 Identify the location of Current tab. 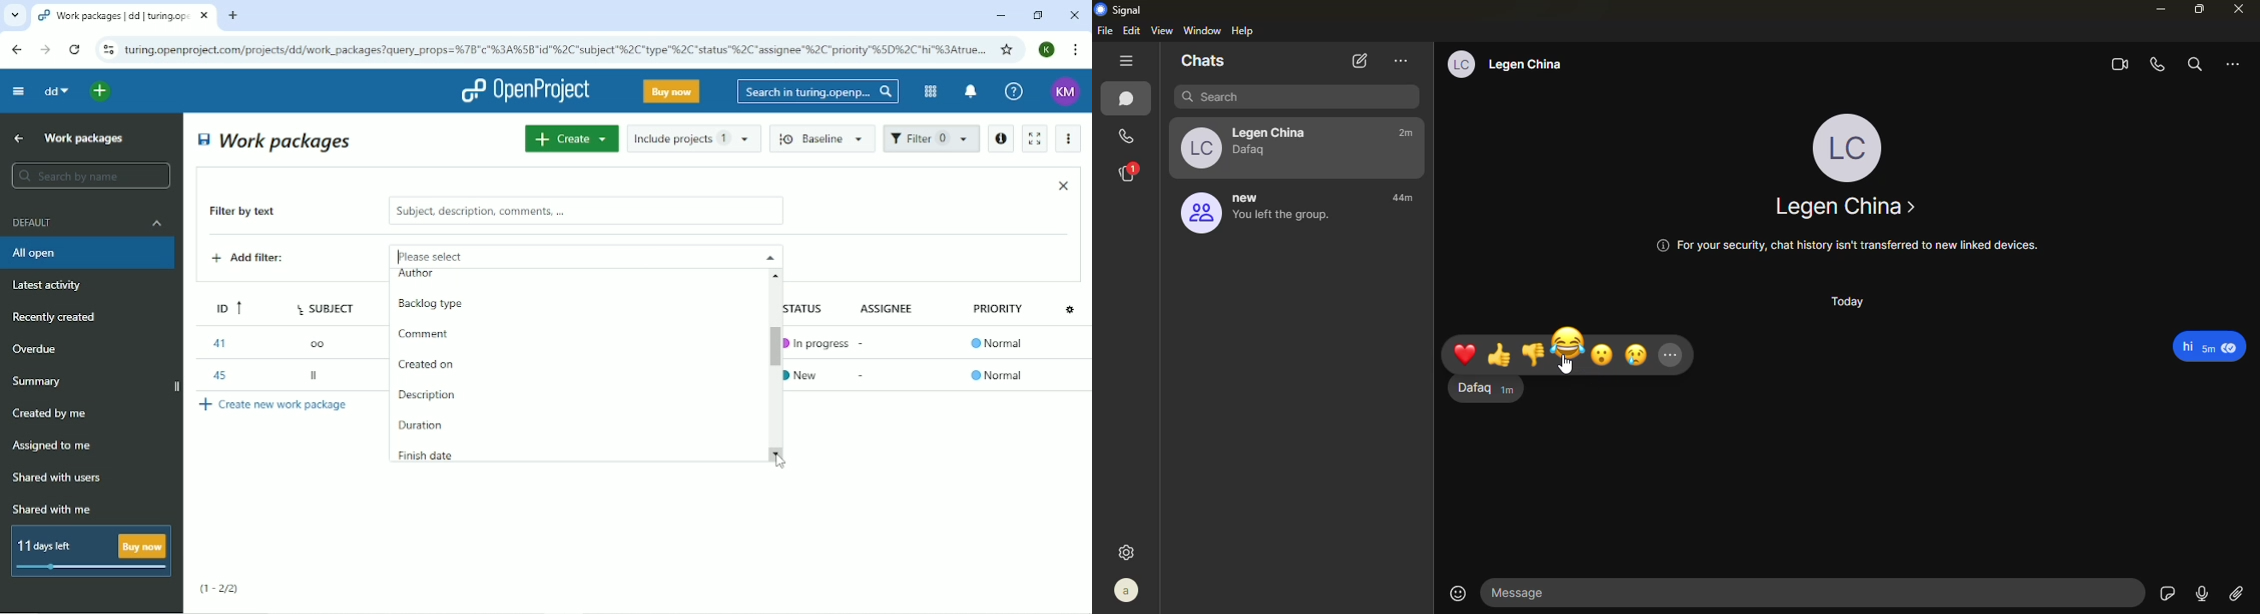
(124, 16).